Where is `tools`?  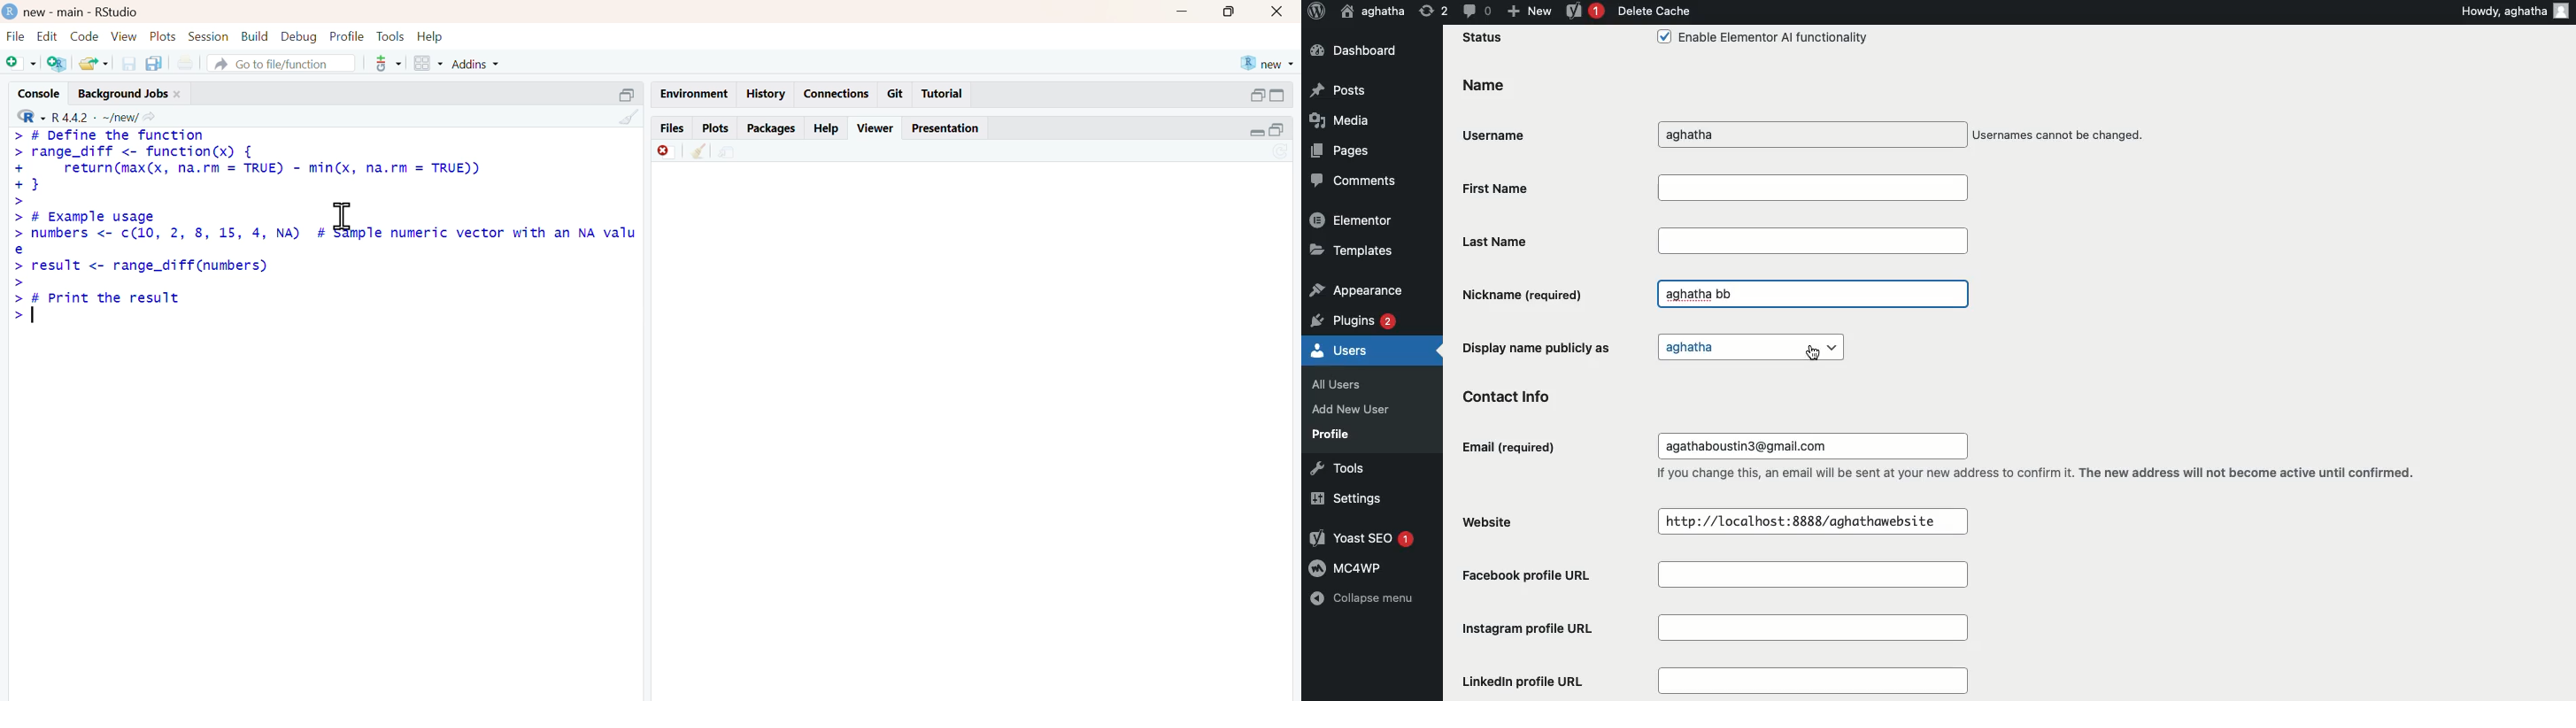 tools is located at coordinates (392, 36).